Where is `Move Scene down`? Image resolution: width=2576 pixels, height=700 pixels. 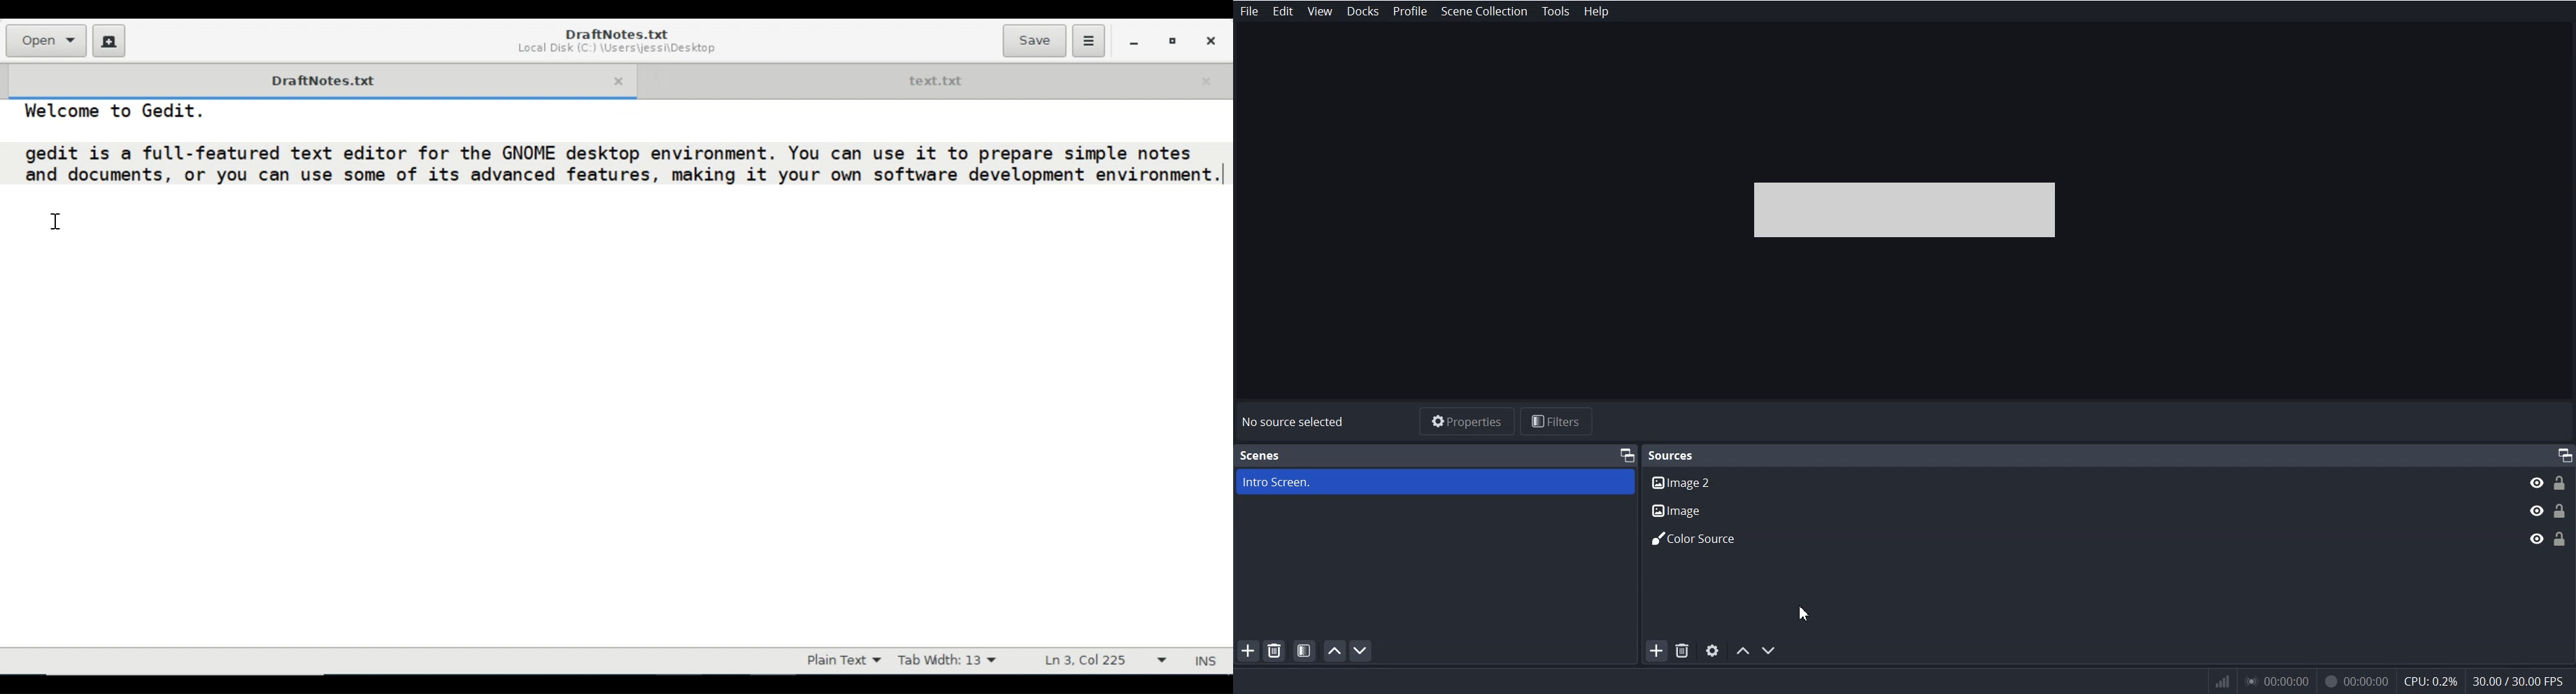 Move Scene down is located at coordinates (1363, 651).